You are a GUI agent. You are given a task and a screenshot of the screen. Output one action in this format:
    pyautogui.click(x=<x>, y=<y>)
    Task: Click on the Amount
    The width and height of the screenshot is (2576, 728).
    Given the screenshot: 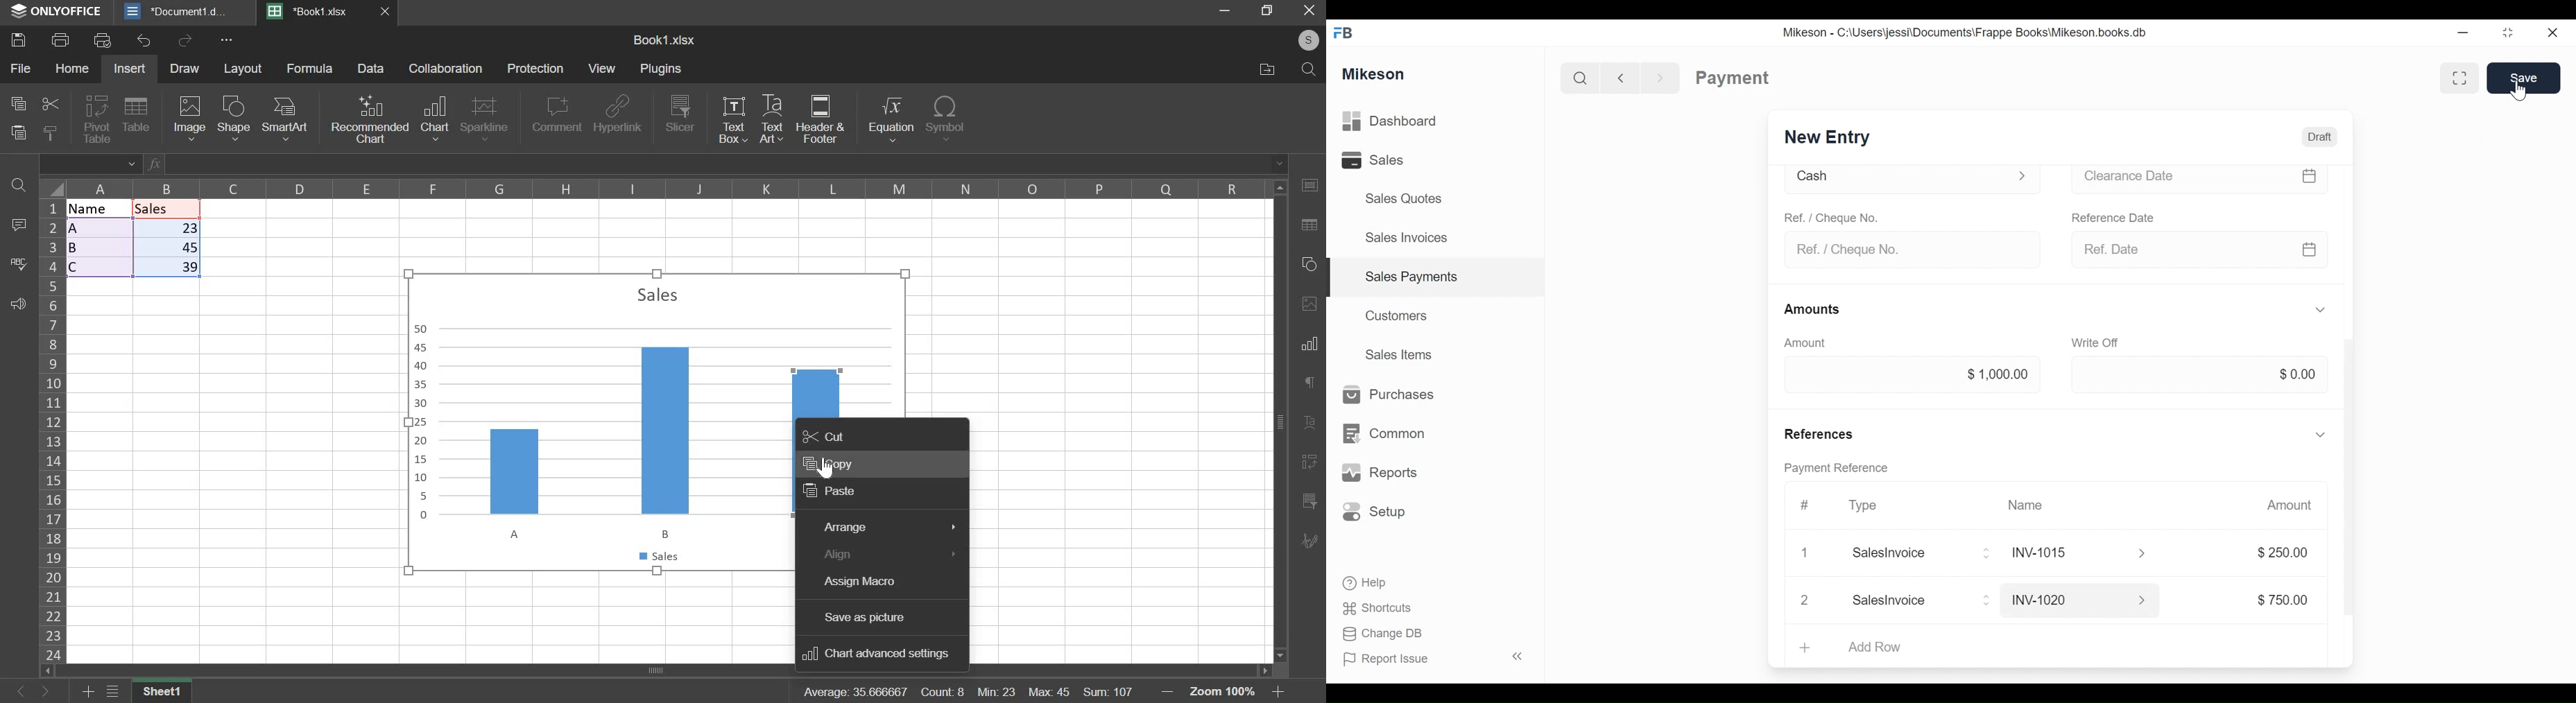 What is the action you would take?
    pyautogui.click(x=1803, y=344)
    